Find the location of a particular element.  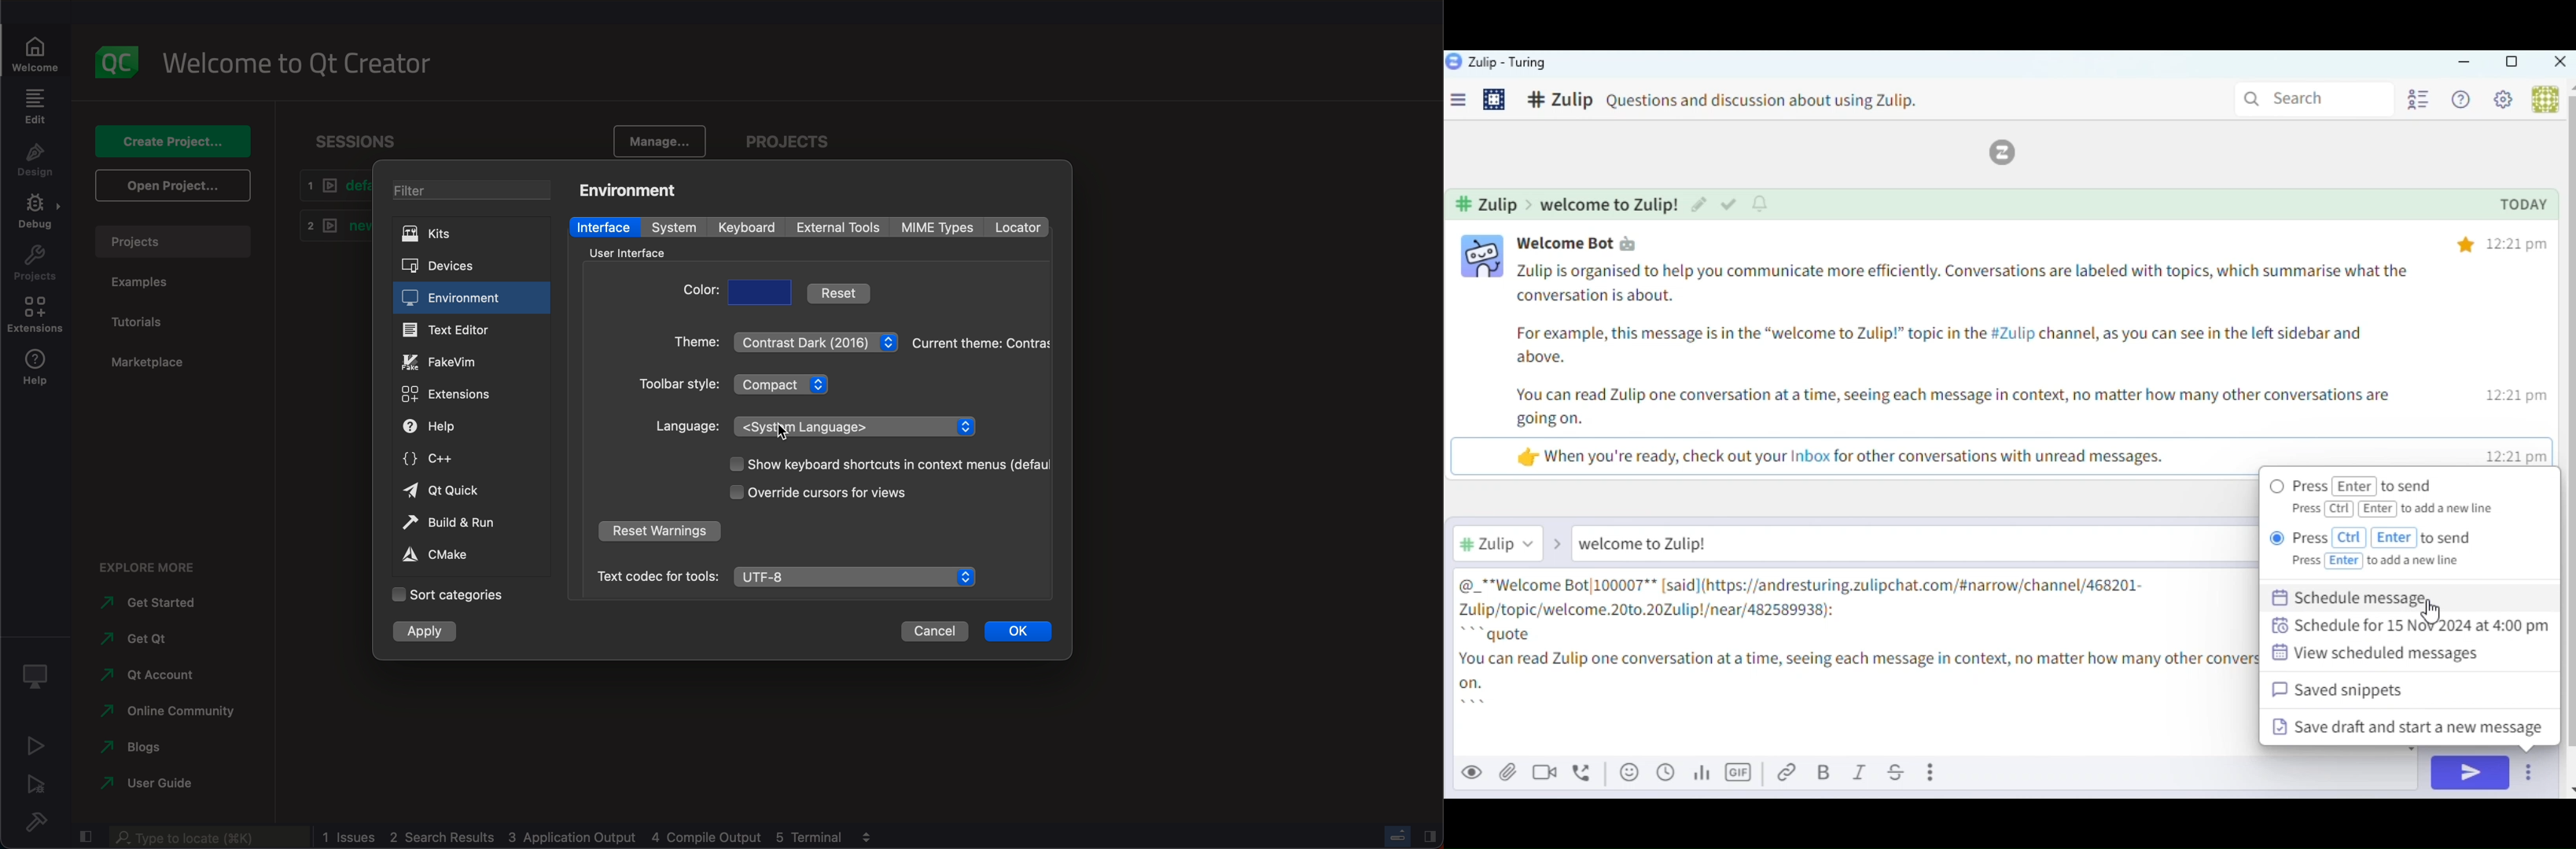

Send is located at coordinates (2469, 774).